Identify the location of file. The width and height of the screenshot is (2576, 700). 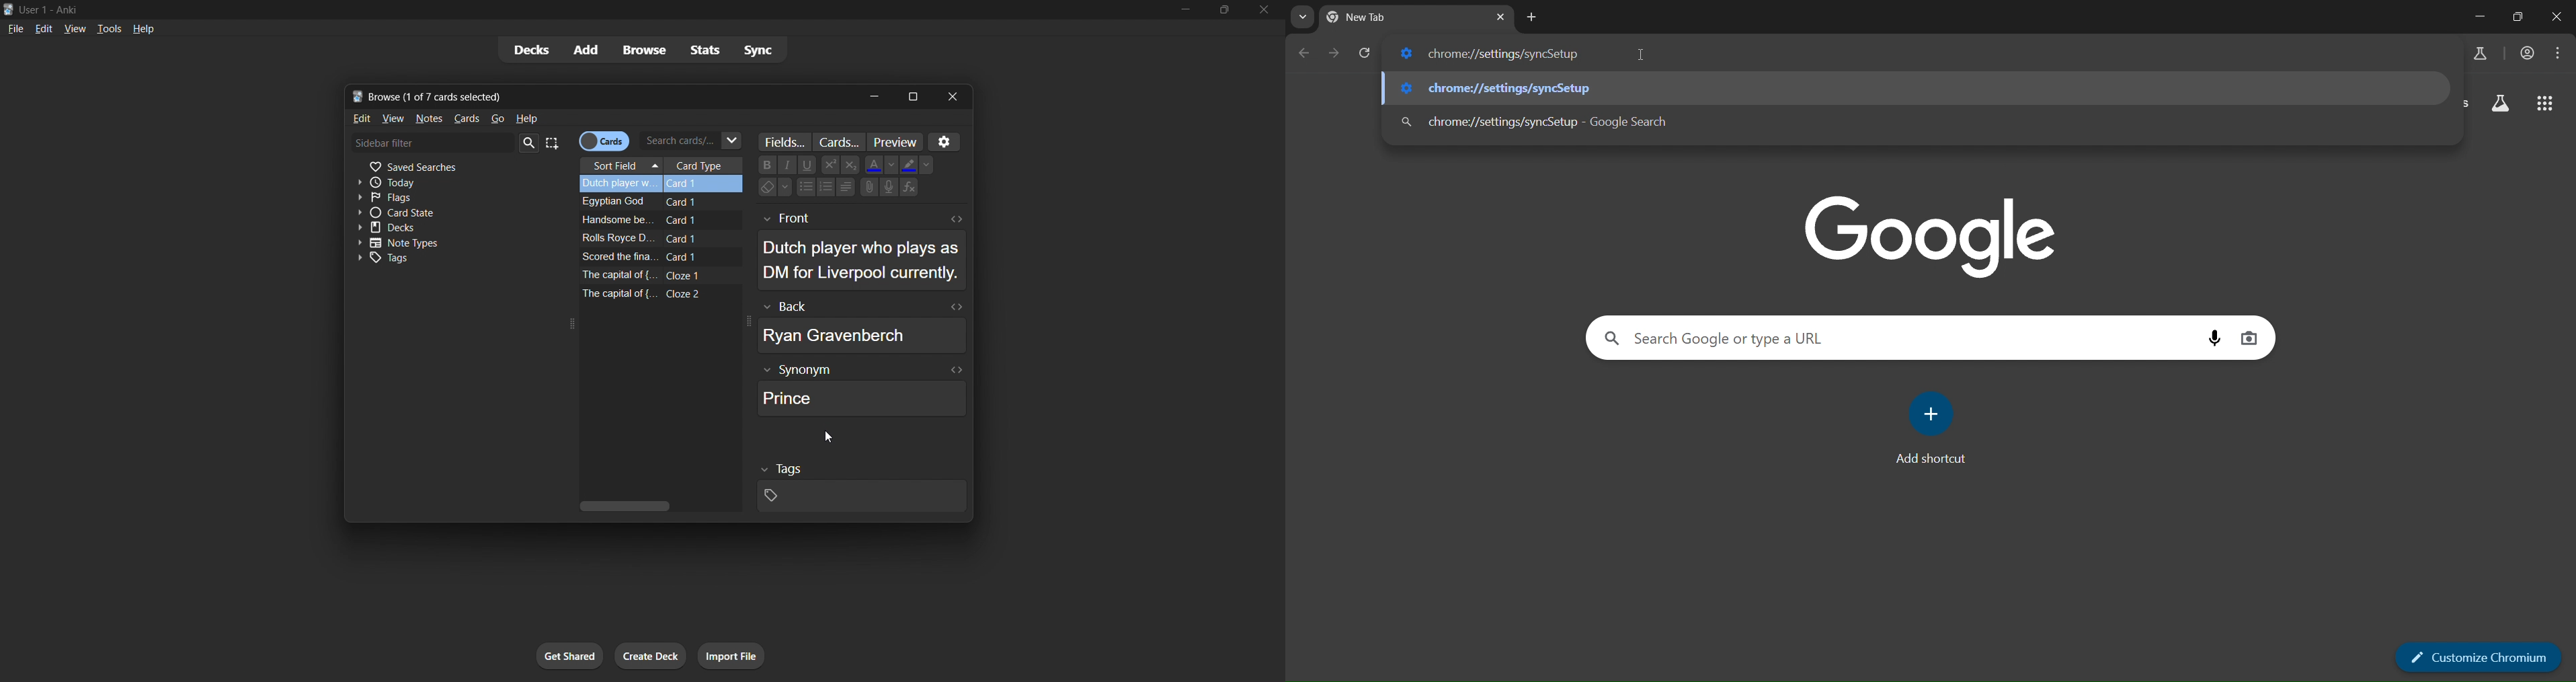
(15, 29).